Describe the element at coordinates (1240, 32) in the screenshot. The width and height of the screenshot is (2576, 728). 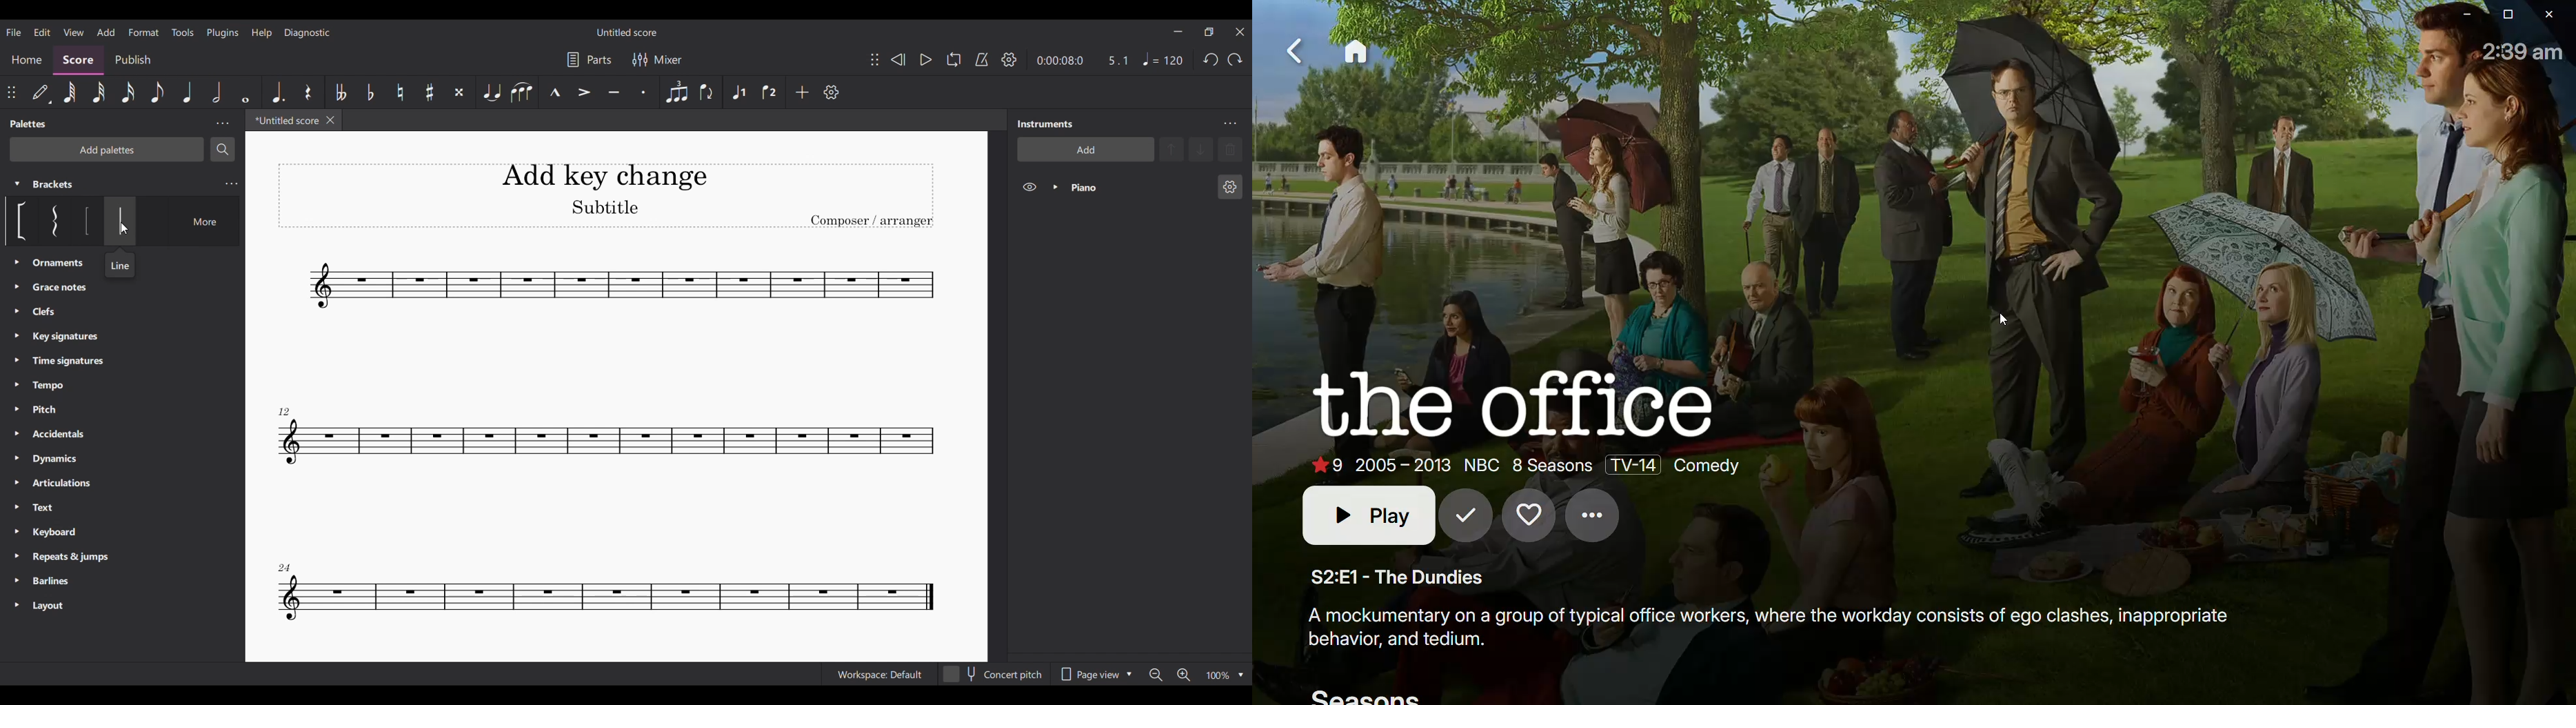
I see `Close interface` at that location.